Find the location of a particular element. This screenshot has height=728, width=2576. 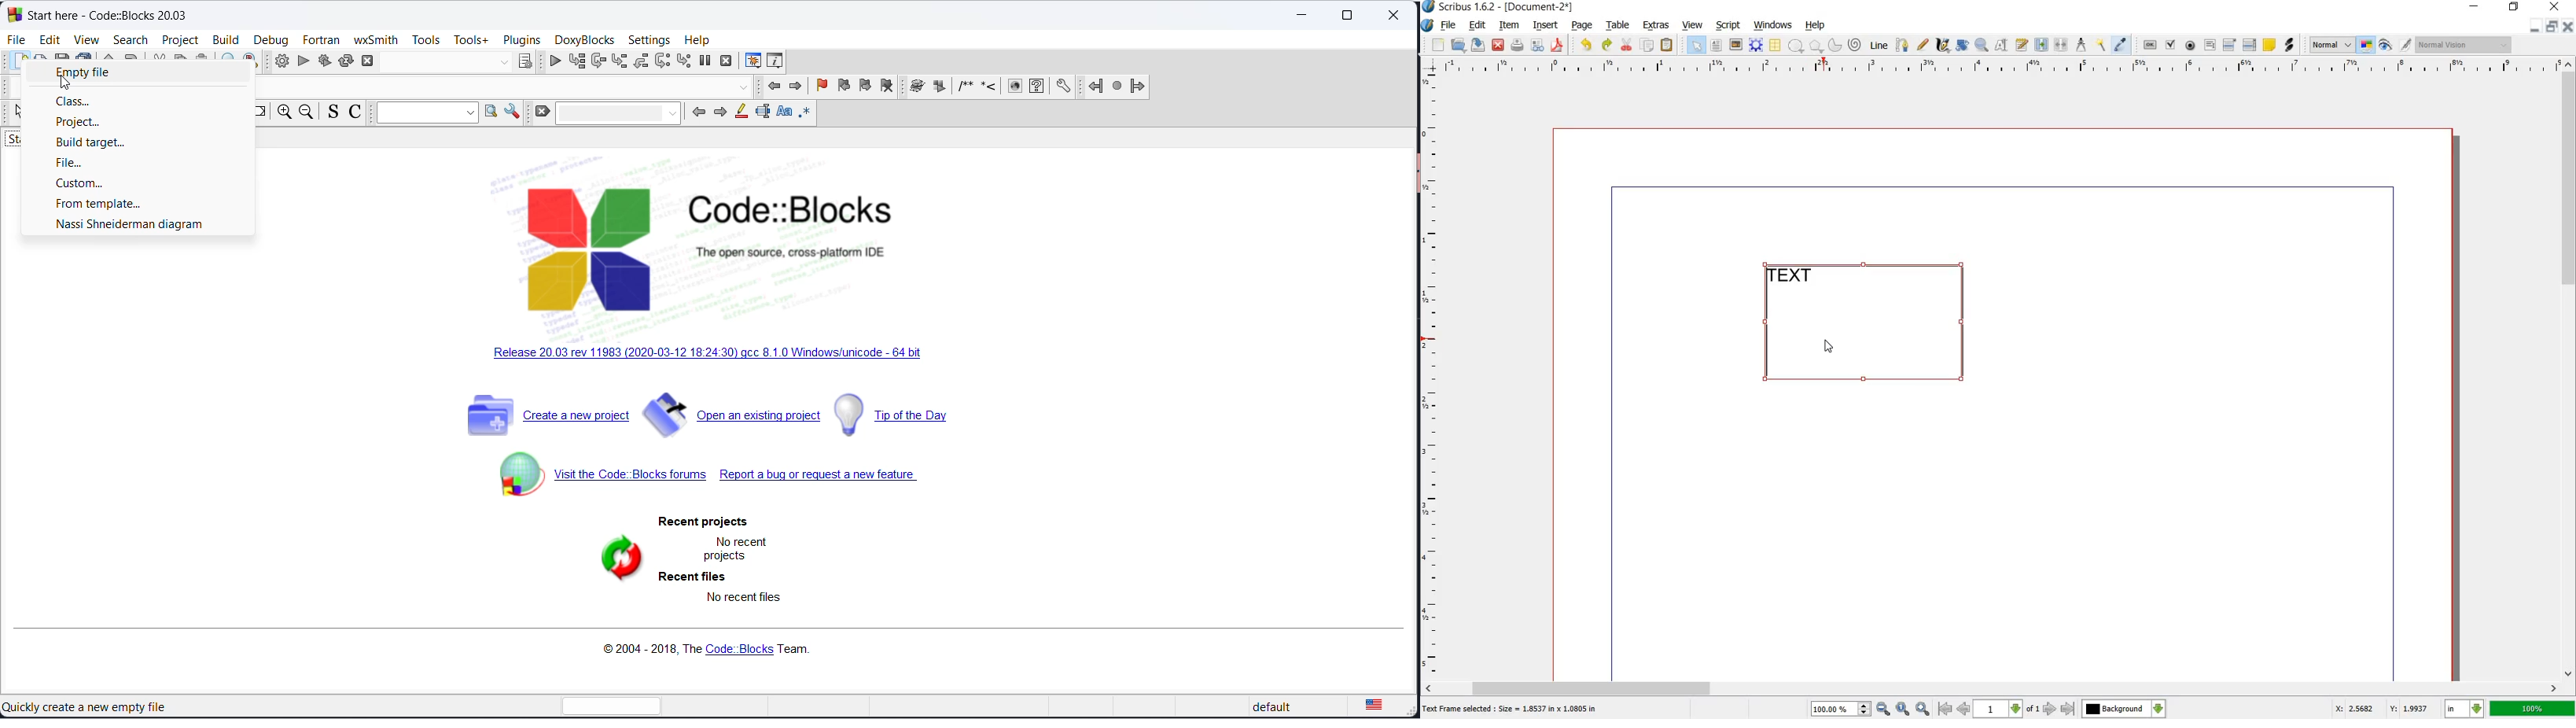

eye dropper is located at coordinates (2122, 45).